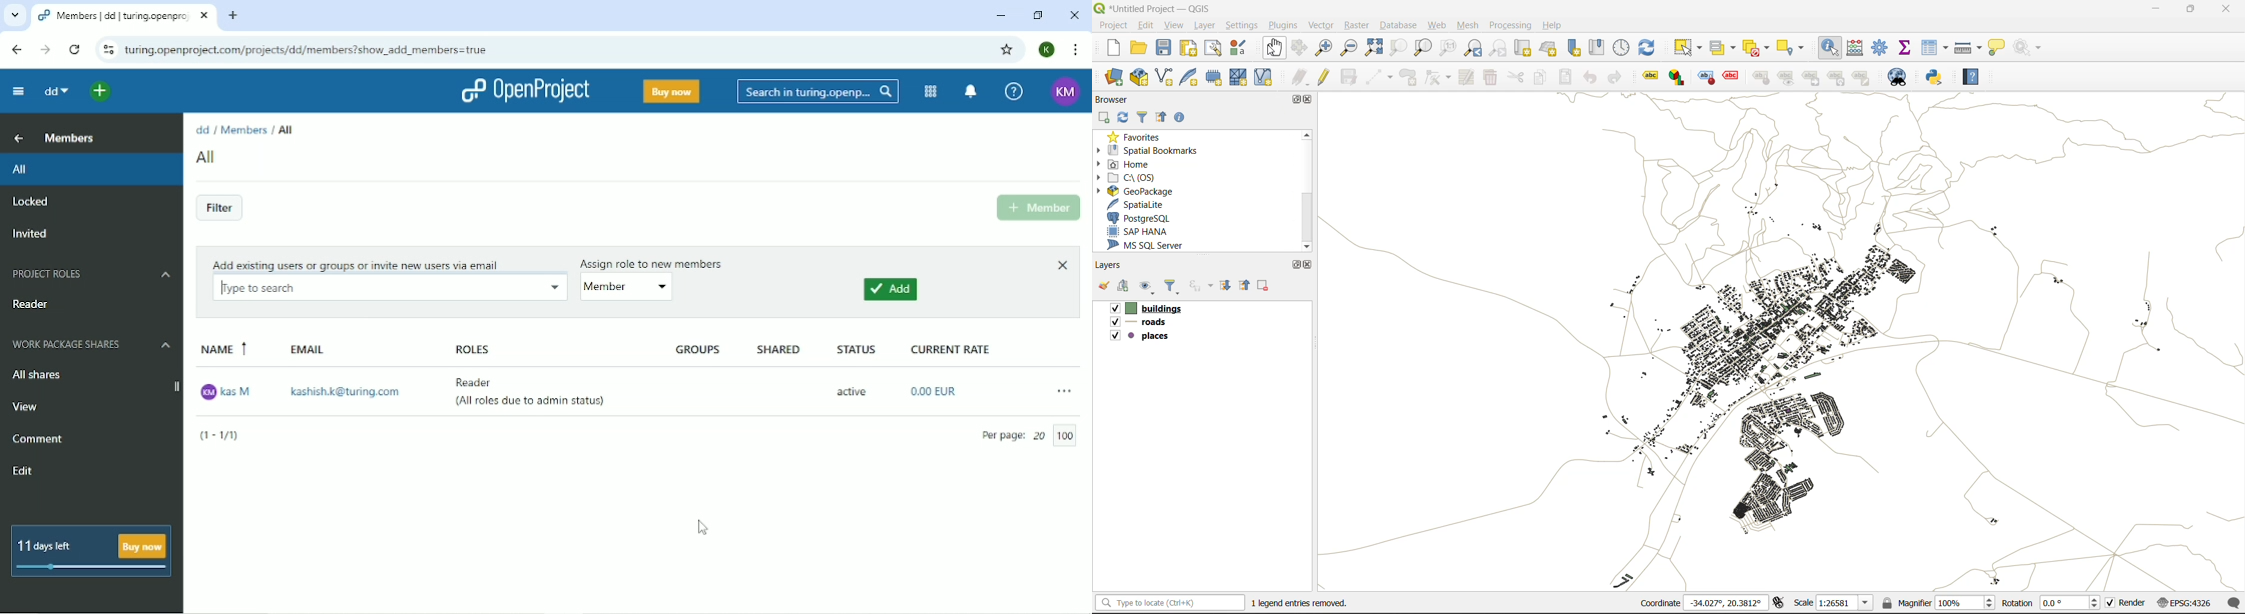 The image size is (2268, 616). What do you see at coordinates (1186, 48) in the screenshot?
I see `print layout` at bounding box center [1186, 48].